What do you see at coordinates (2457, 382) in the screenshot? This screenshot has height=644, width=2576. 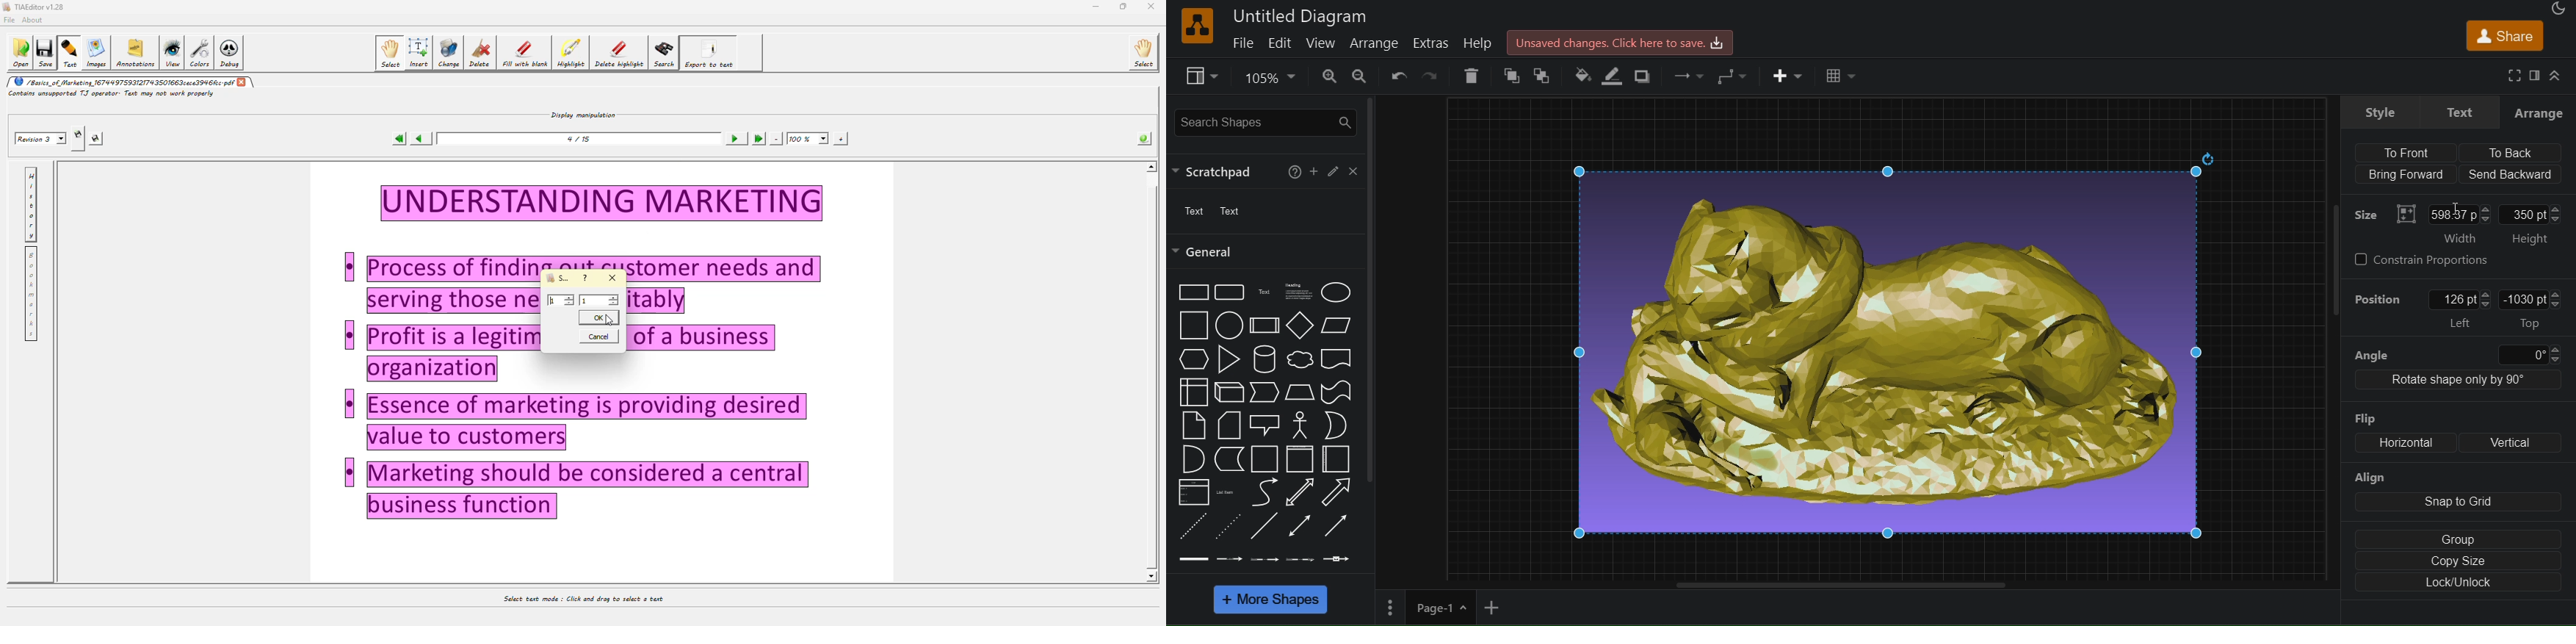 I see `Rotate shape only by 90 degree` at bounding box center [2457, 382].